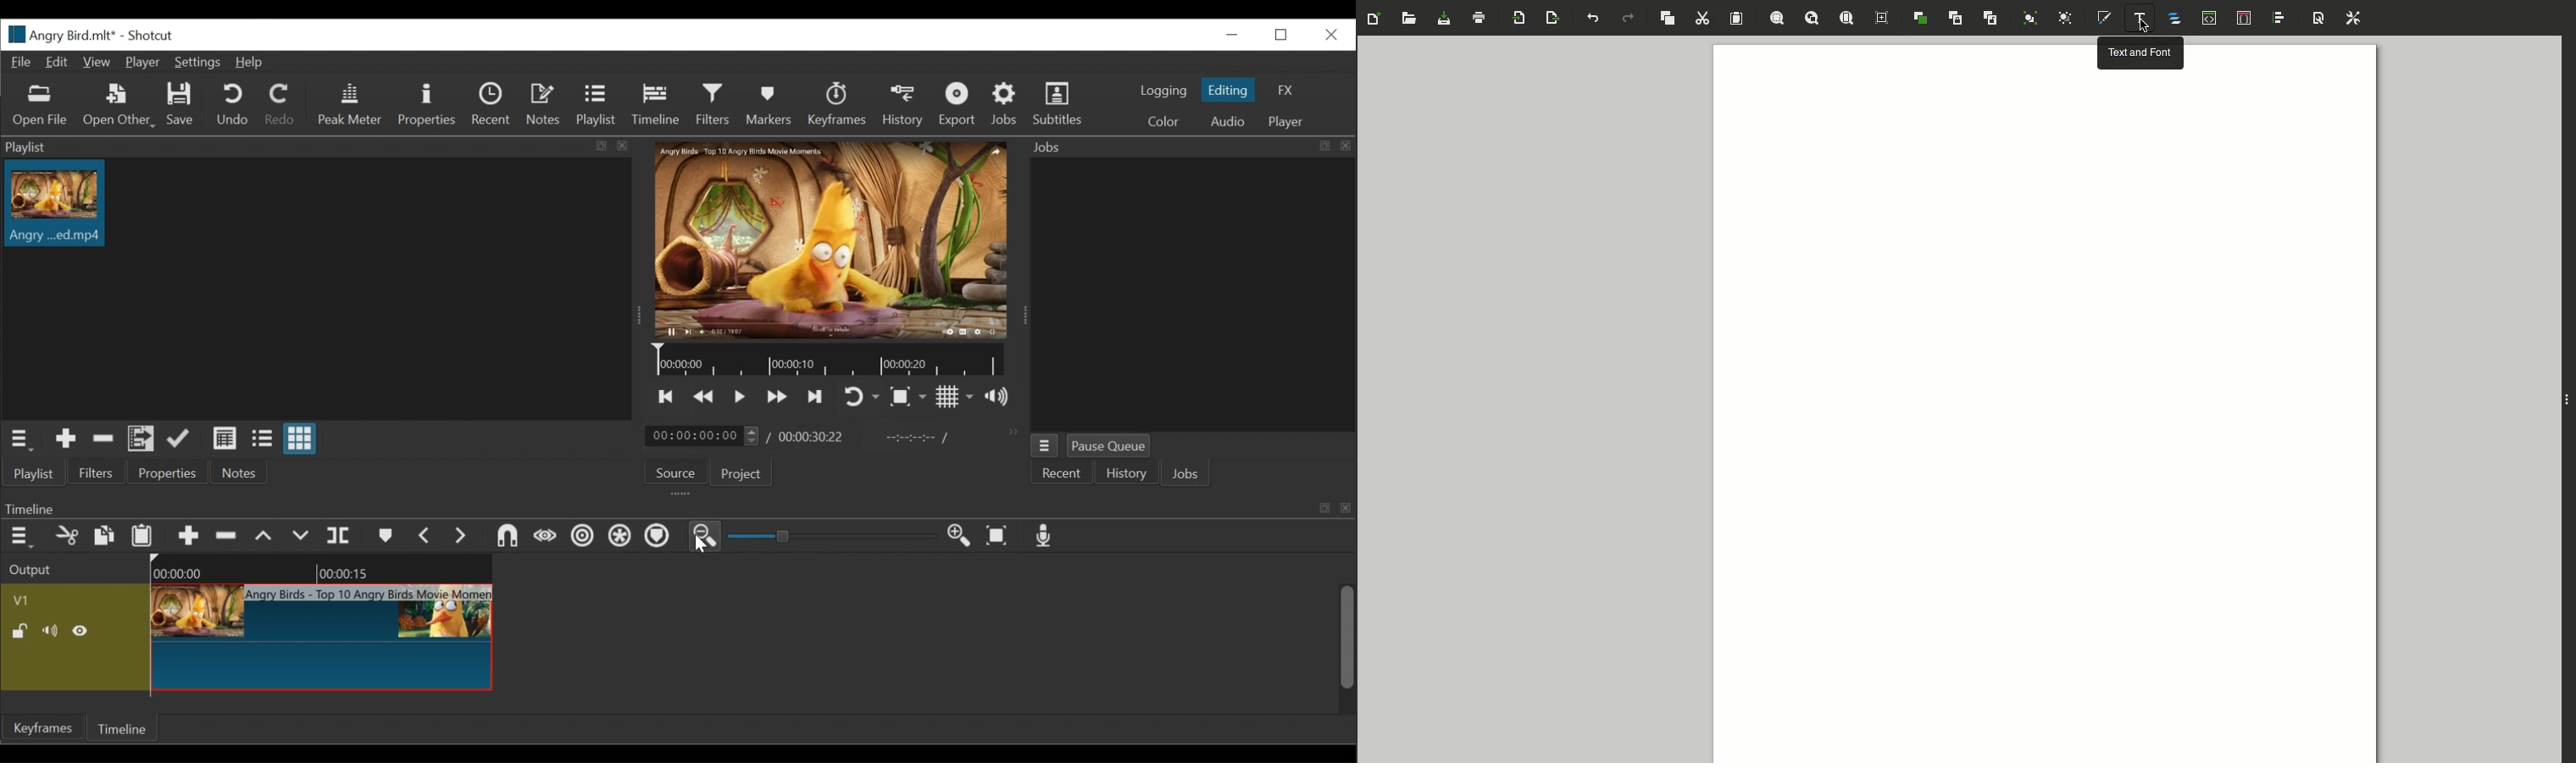 This screenshot has height=784, width=2576. What do you see at coordinates (1779, 19) in the screenshot?
I see `Zoom selection` at bounding box center [1779, 19].